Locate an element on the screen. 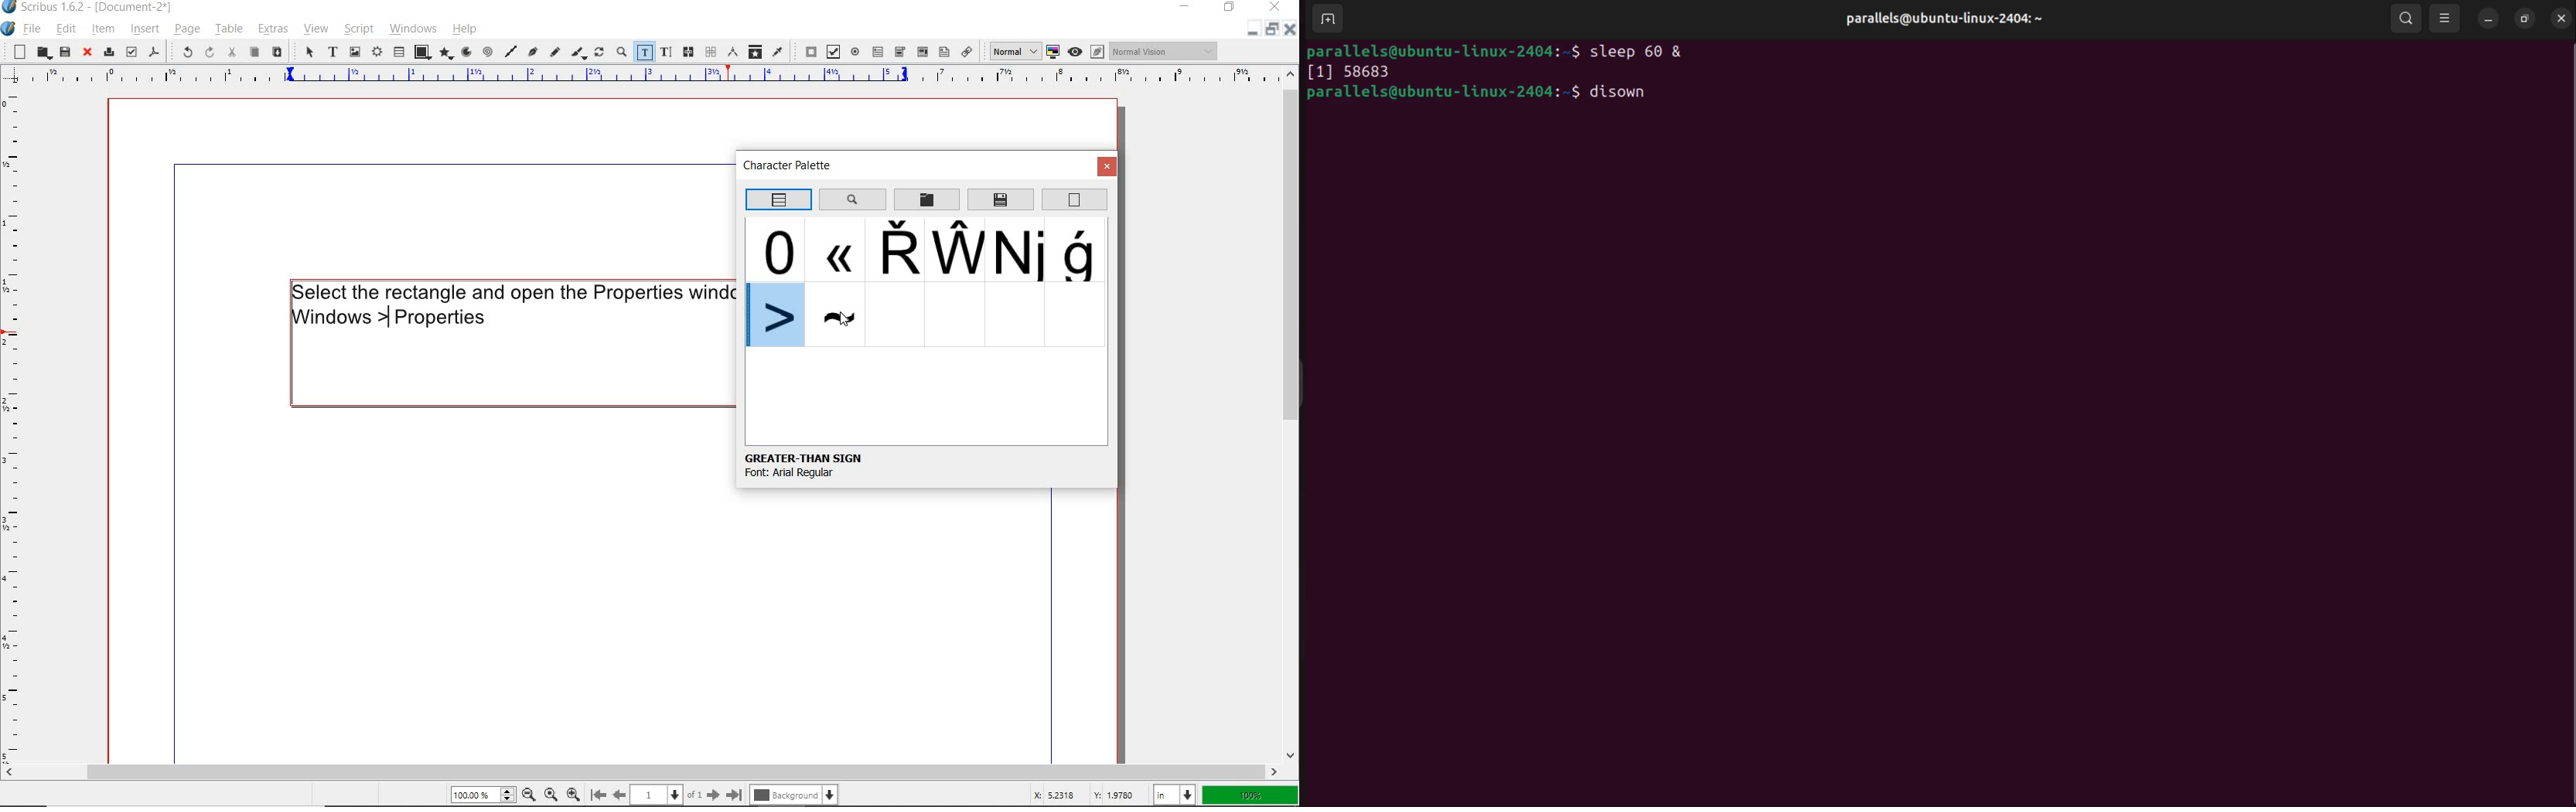 Image resolution: width=2576 pixels, height=812 pixels. toggle color is located at coordinates (1052, 52).